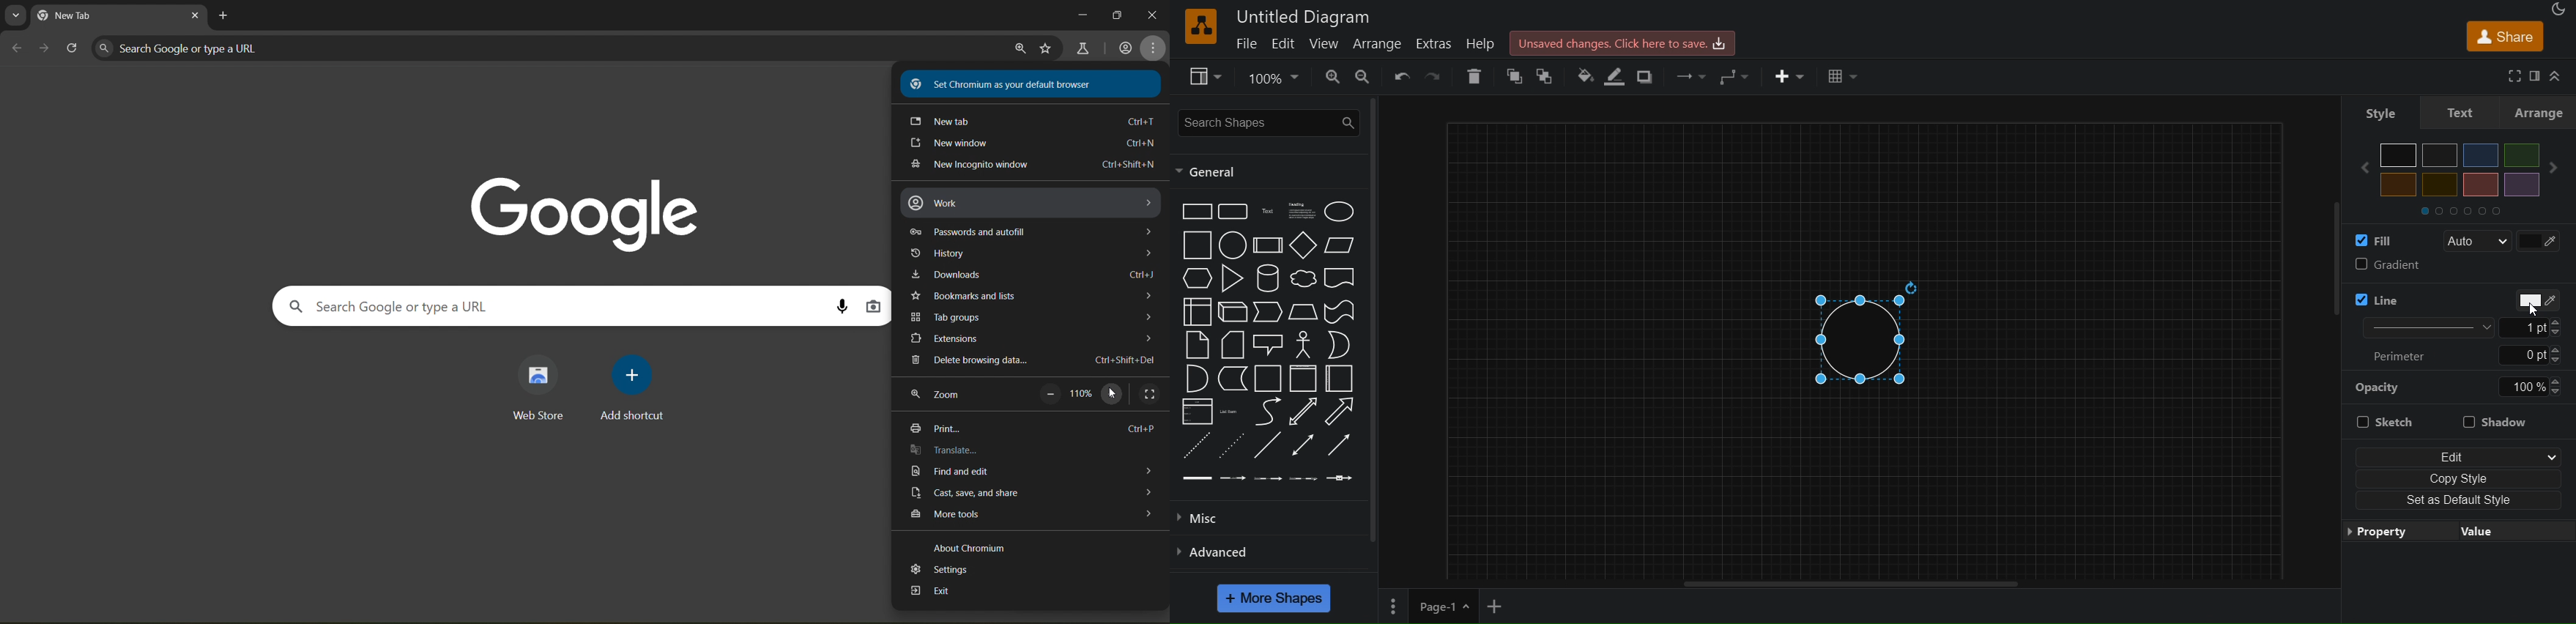  Describe the element at coordinates (1474, 76) in the screenshot. I see `delete` at that location.